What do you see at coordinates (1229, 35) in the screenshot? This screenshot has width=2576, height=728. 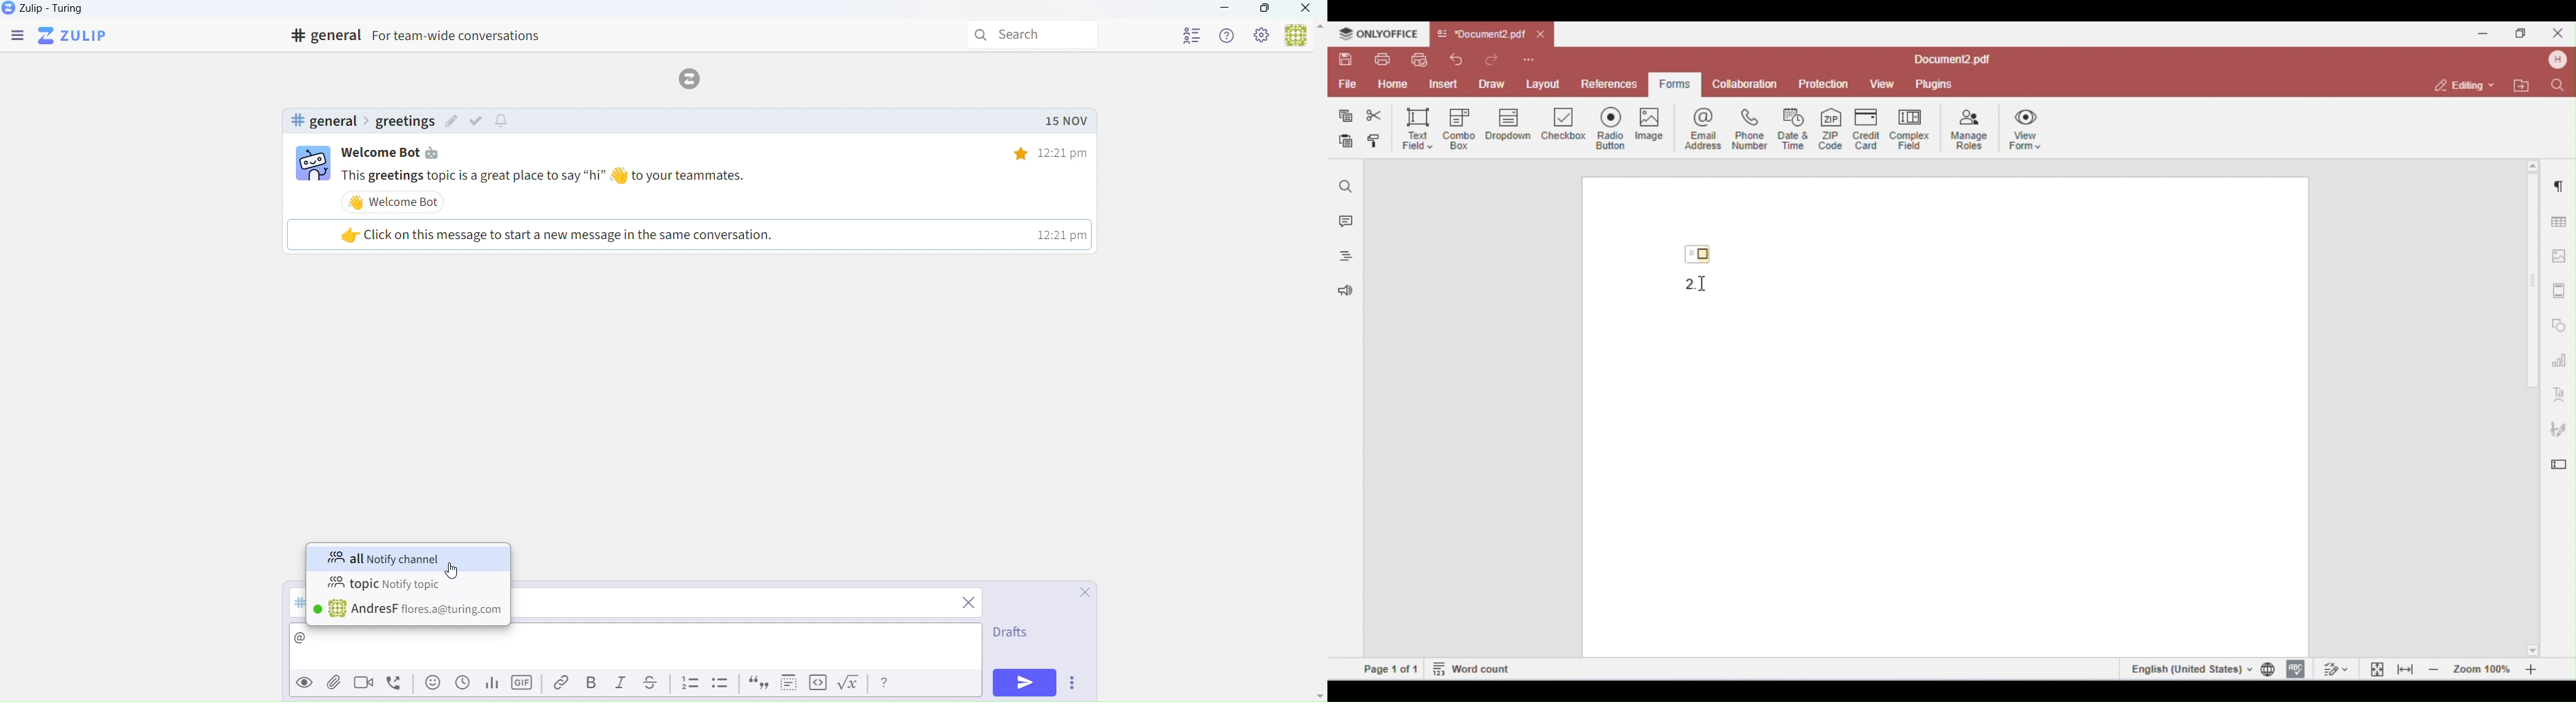 I see `Help` at bounding box center [1229, 35].